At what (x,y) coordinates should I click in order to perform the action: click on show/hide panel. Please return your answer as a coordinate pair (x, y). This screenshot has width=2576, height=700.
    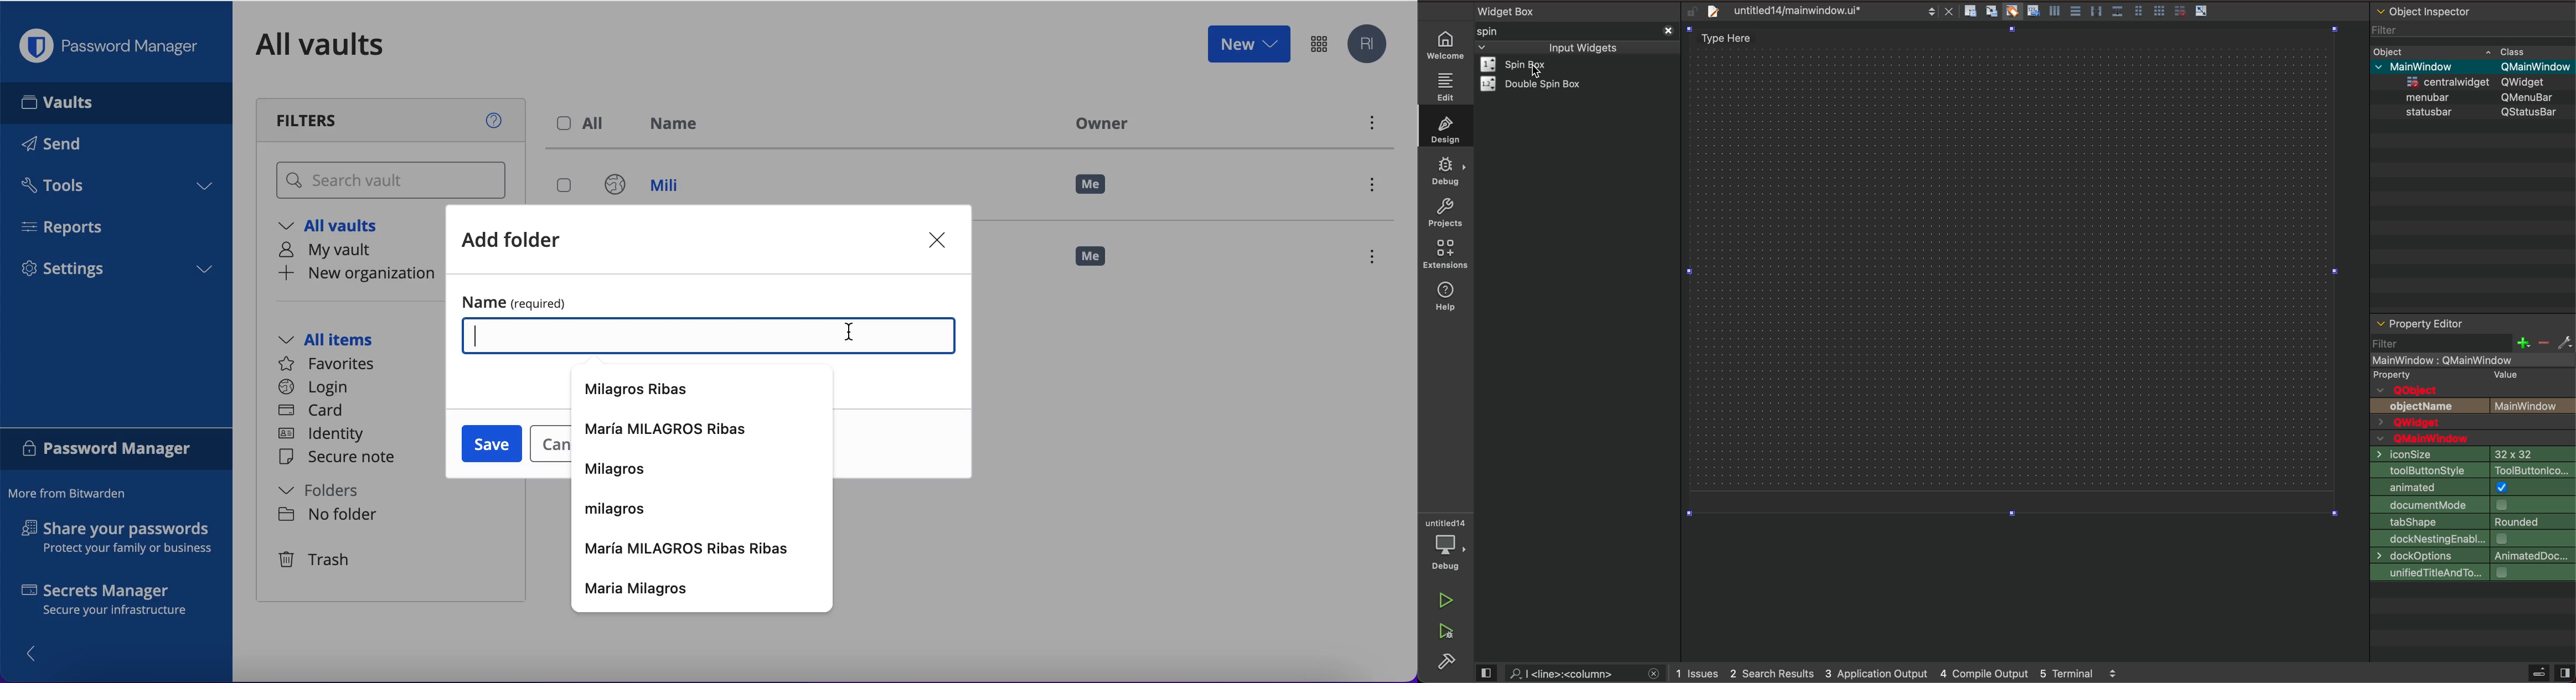
    Looking at the image, I should click on (37, 653).